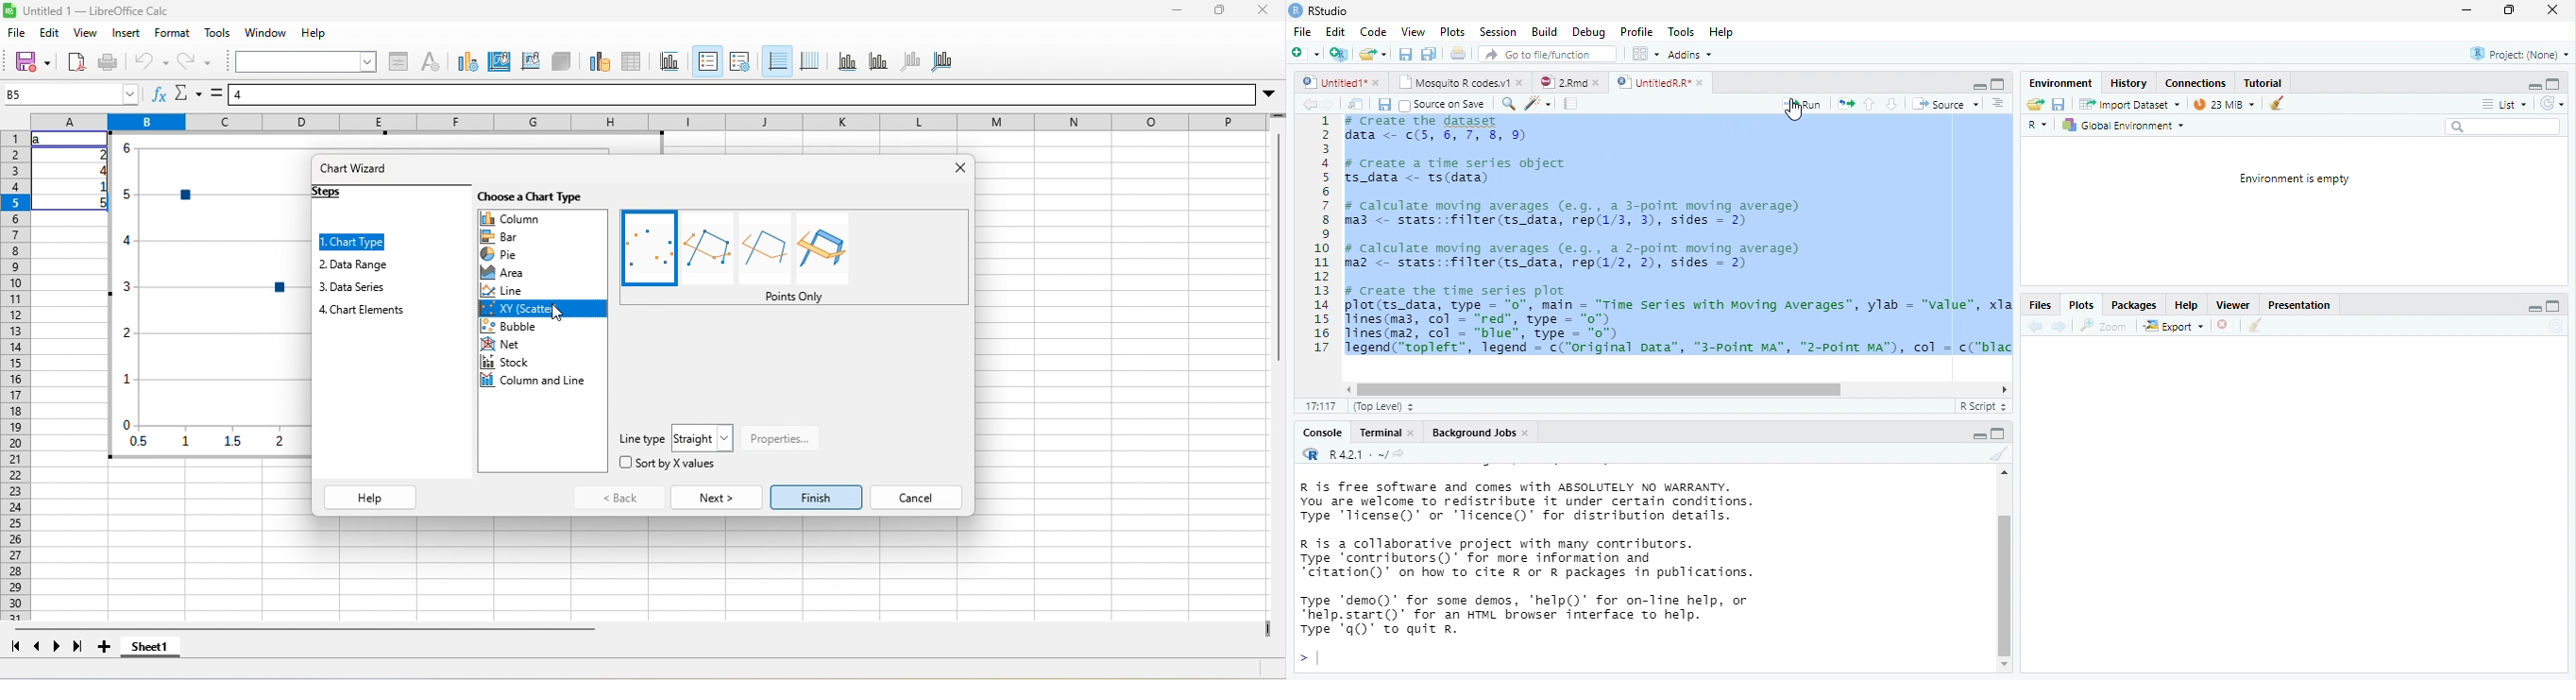 The image size is (2576, 700). What do you see at coordinates (2502, 127) in the screenshot?
I see `search` at bounding box center [2502, 127].